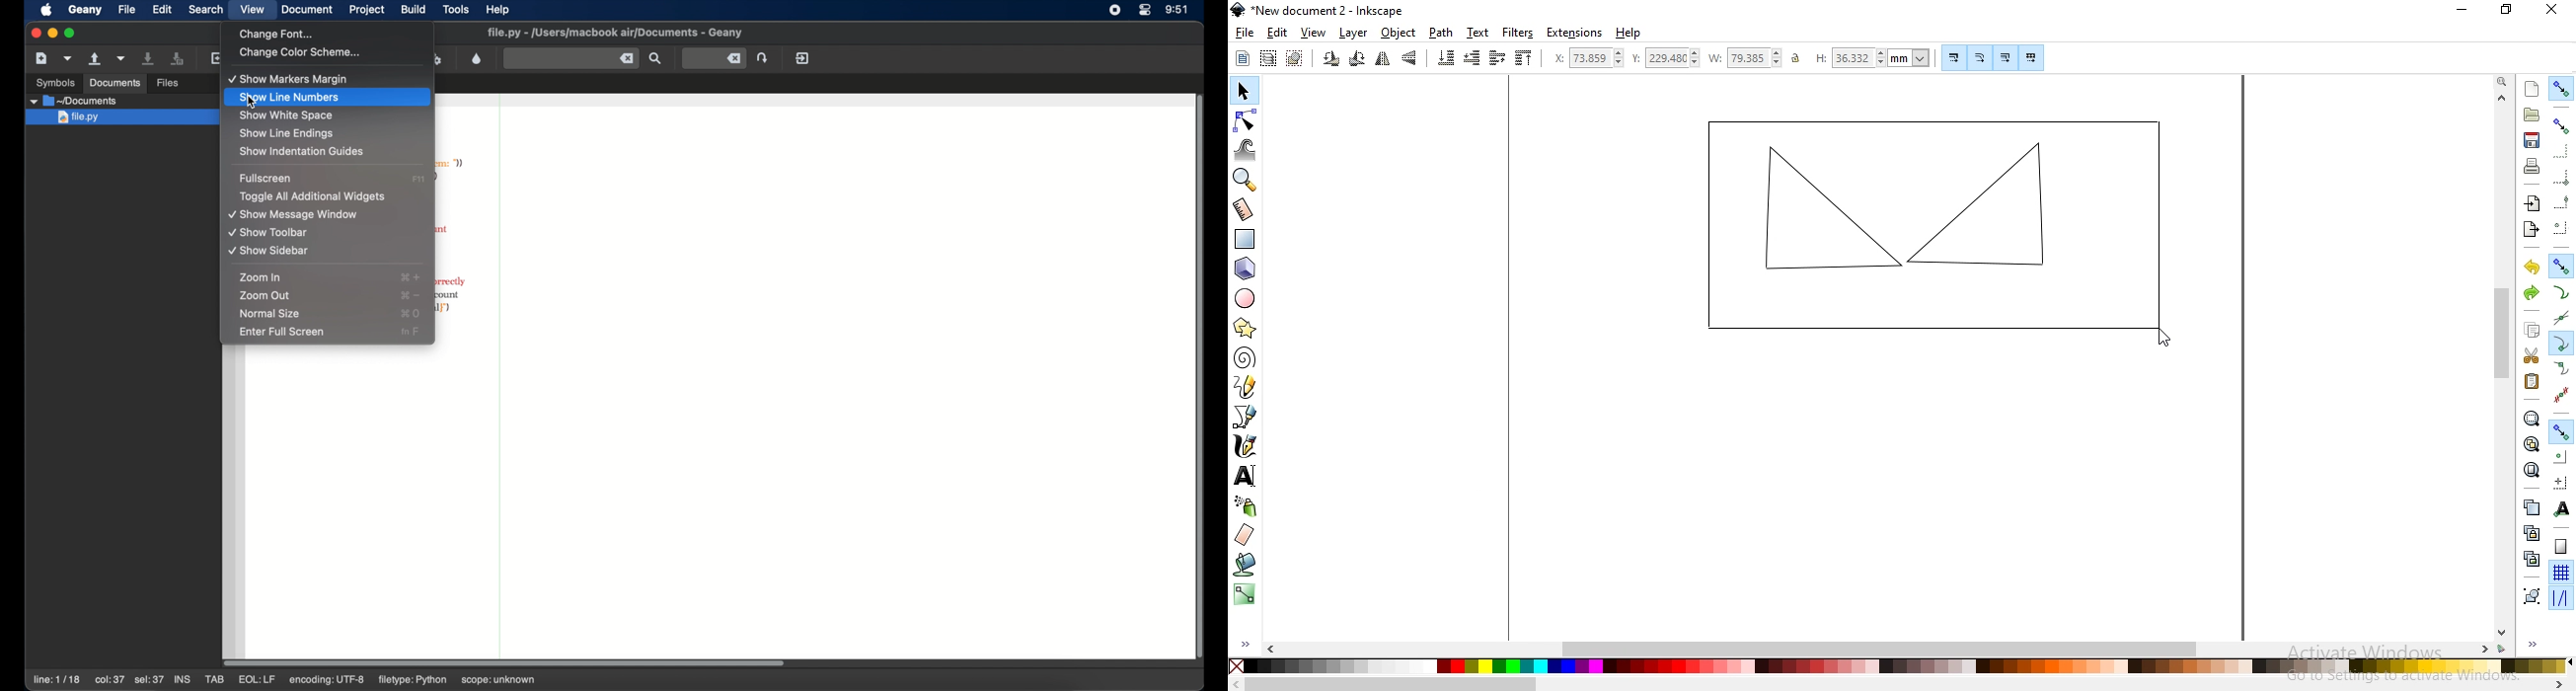  What do you see at coordinates (2560, 315) in the screenshot?
I see `snap to path intersections` at bounding box center [2560, 315].